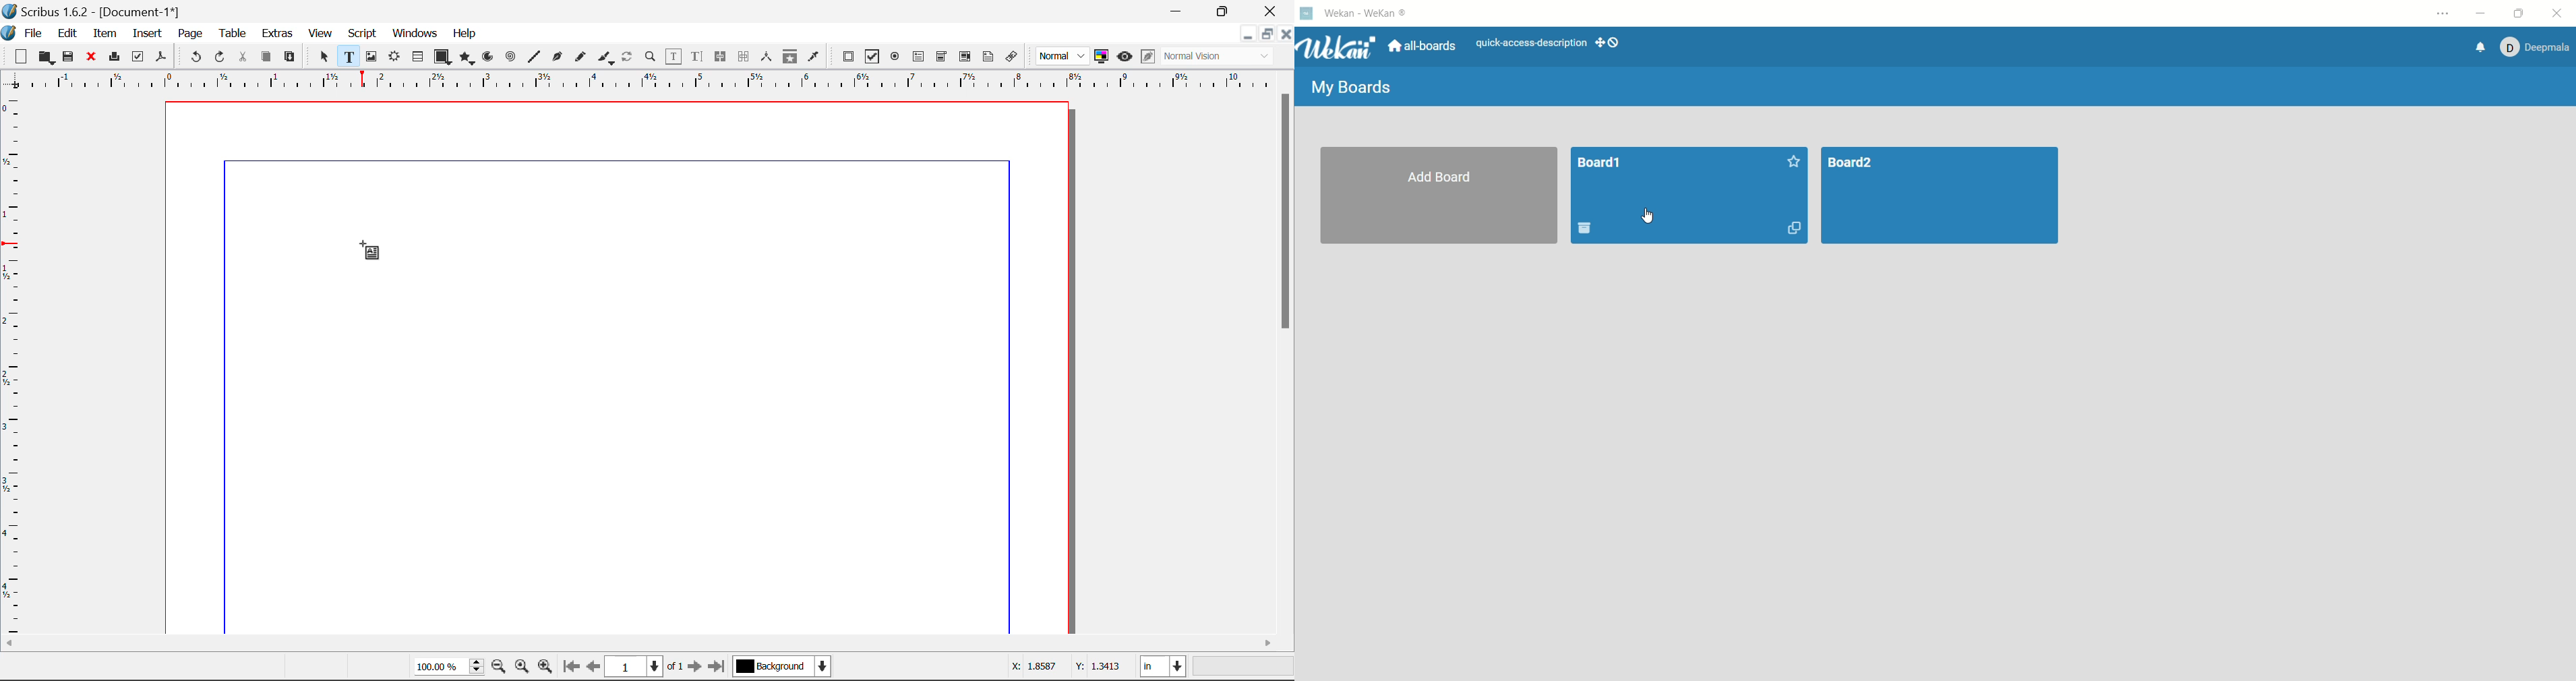 This screenshot has height=700, width=2576. What do you see at coordinates (534, 57) in the screenshot?
I see `Line` at bounding box center [534, 57].